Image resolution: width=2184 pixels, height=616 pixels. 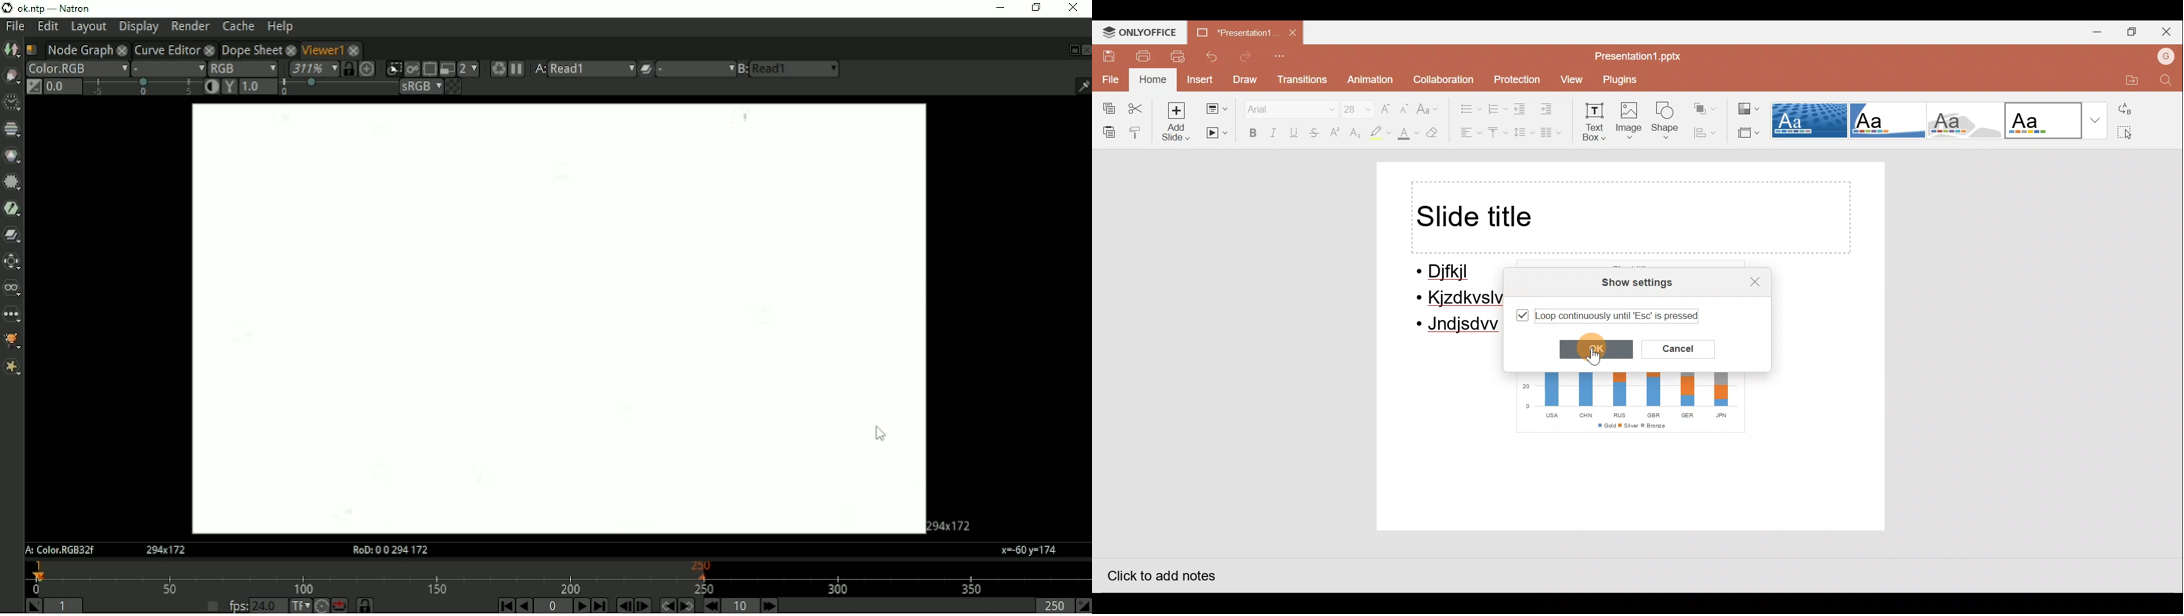 I want to click on Show settings, so click(x=1646, y=281).